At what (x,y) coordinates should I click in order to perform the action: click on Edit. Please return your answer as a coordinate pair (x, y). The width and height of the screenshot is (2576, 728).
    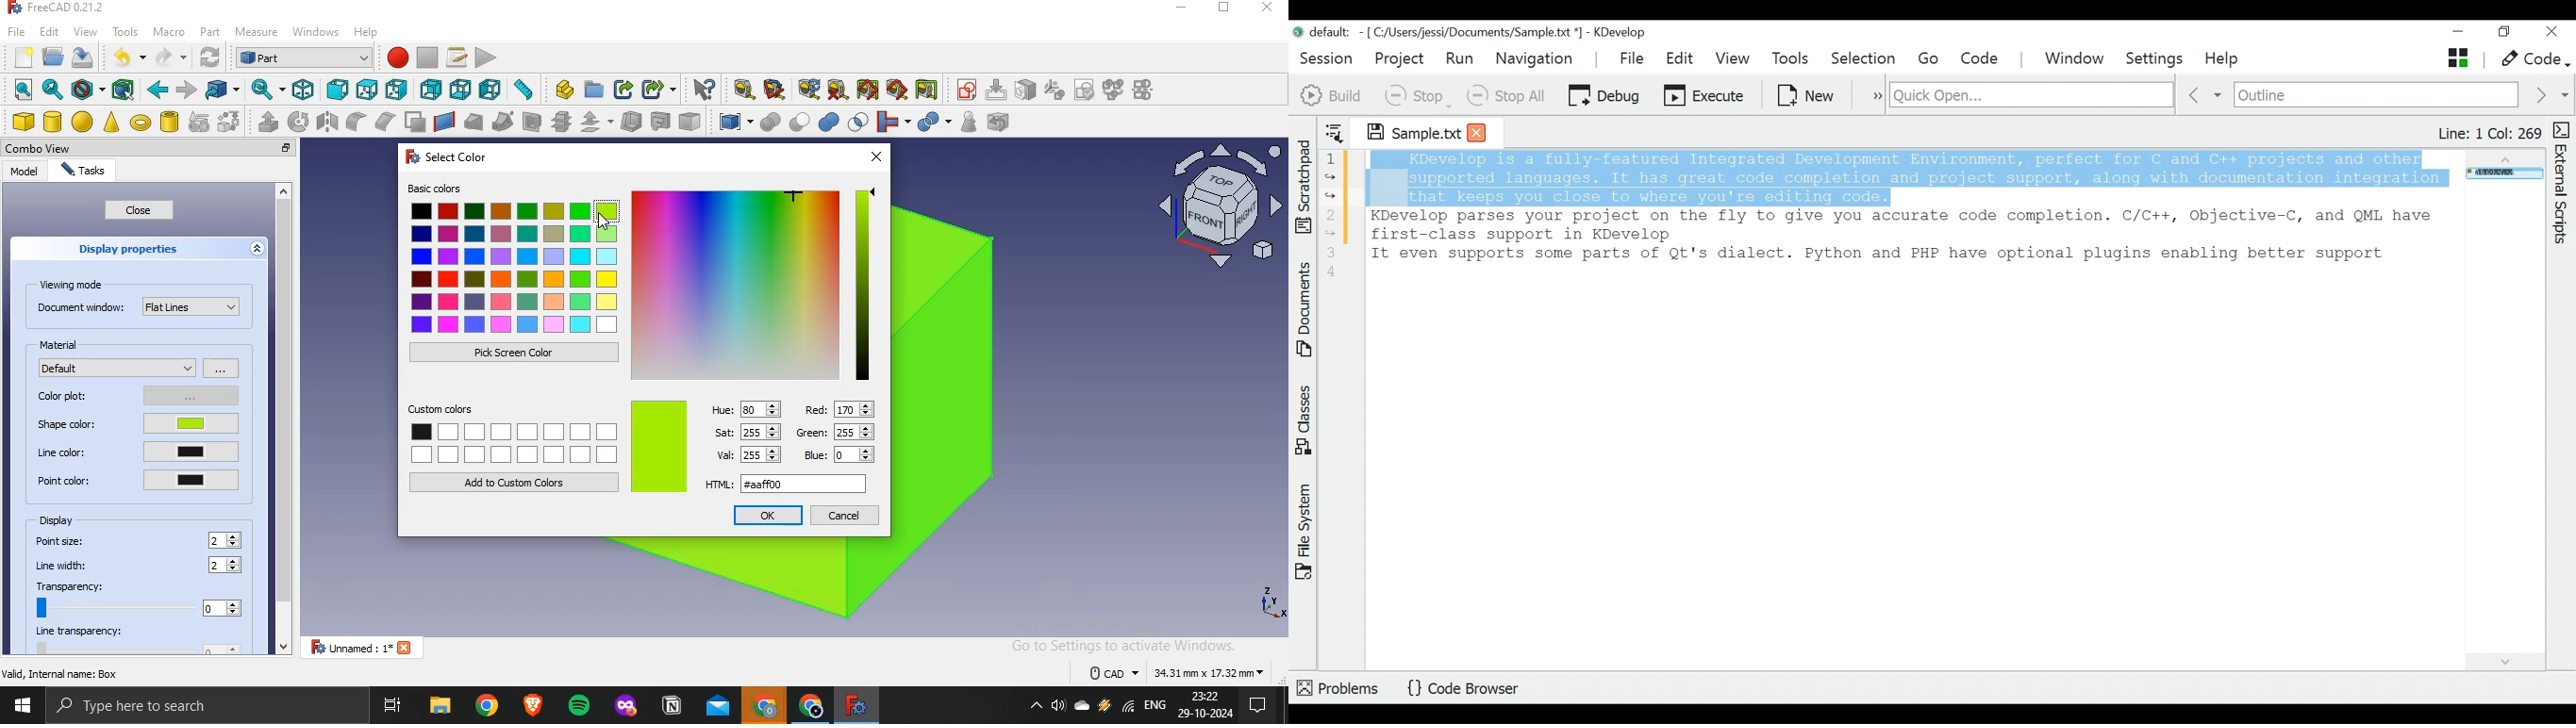
    Looking at the image, I should click on (1681, 58).